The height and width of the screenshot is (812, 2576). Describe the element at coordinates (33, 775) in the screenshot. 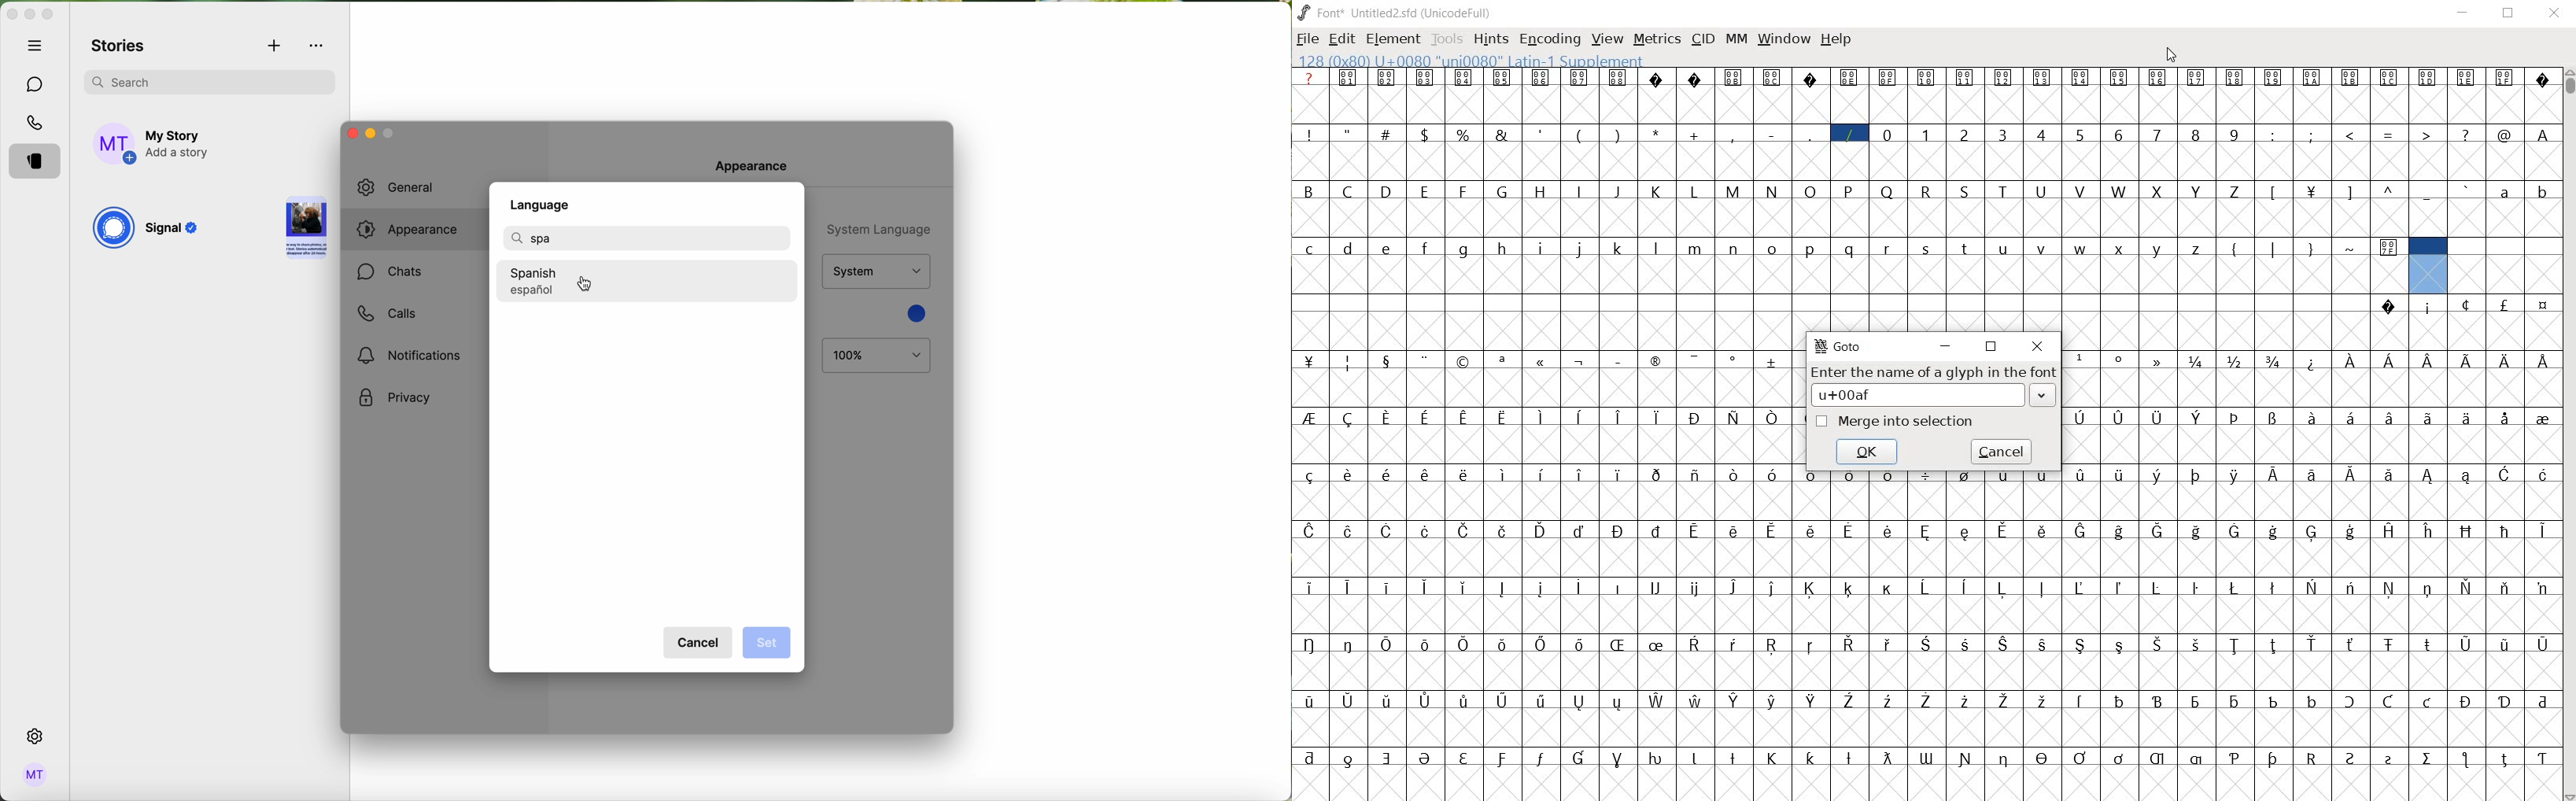

I see `admin logo` at that location.